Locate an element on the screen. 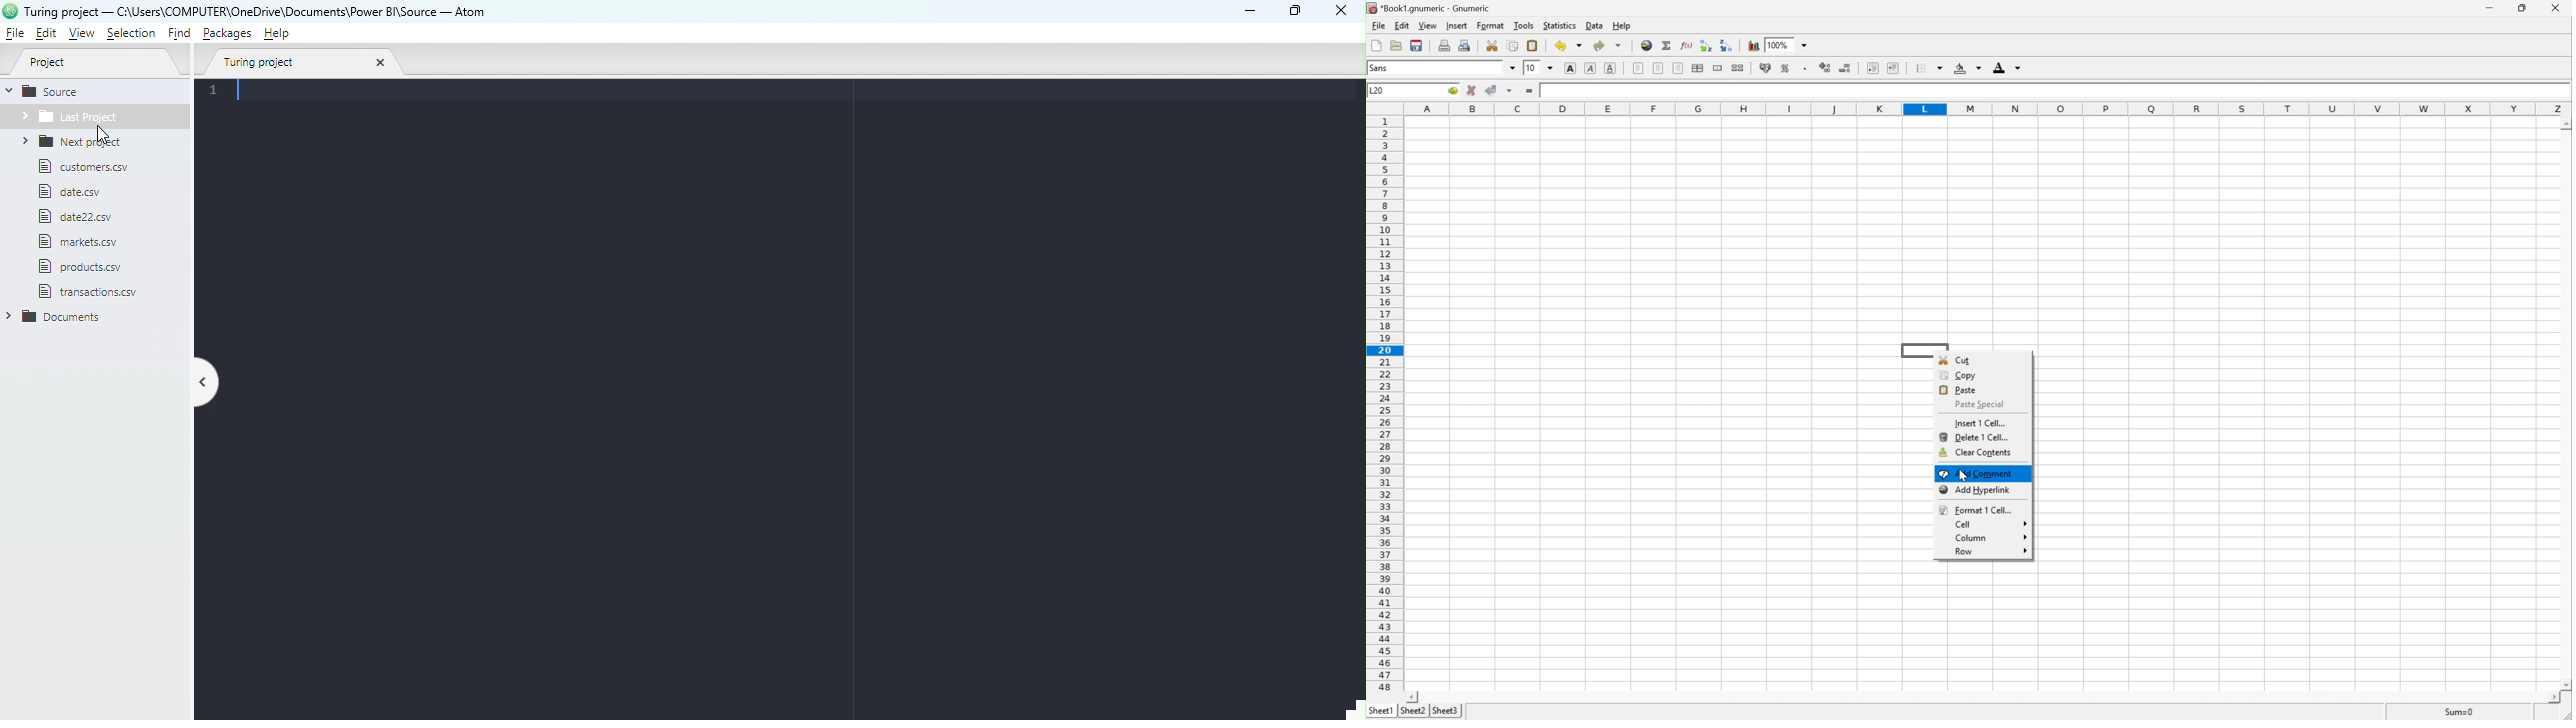  Edit is located at coordinates (1402, 25).